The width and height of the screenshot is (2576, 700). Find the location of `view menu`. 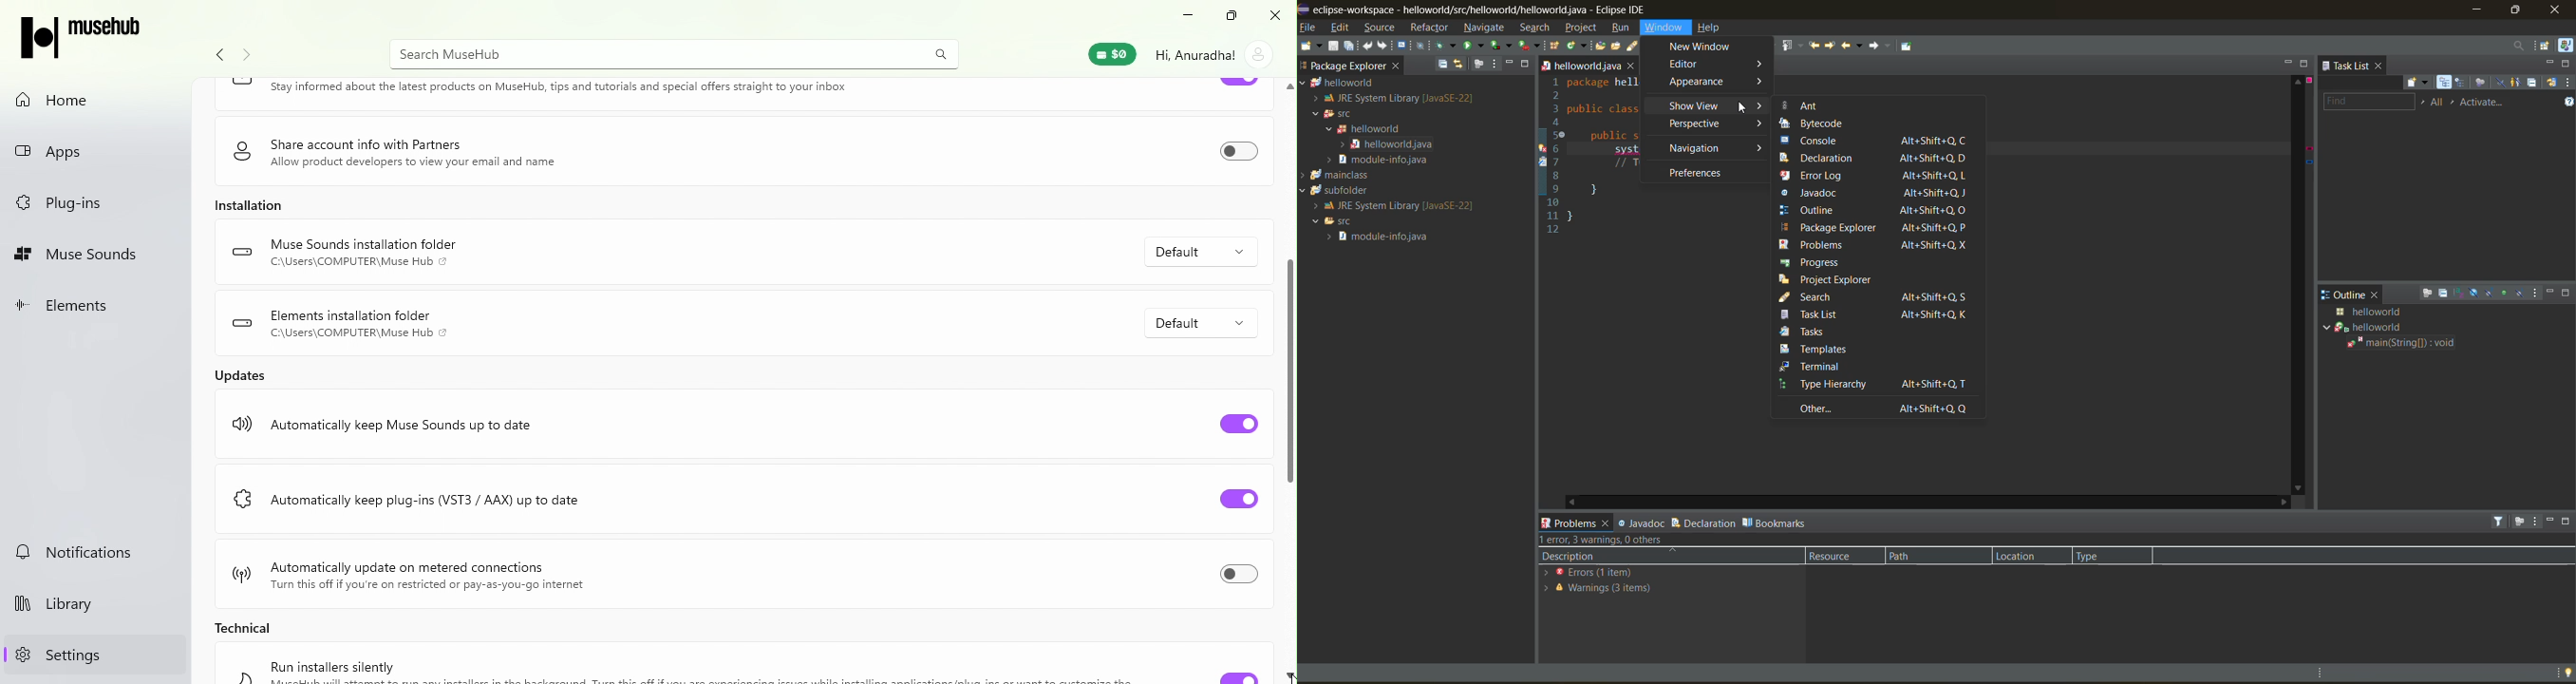

view menu is located at coordinates (1496, 63).